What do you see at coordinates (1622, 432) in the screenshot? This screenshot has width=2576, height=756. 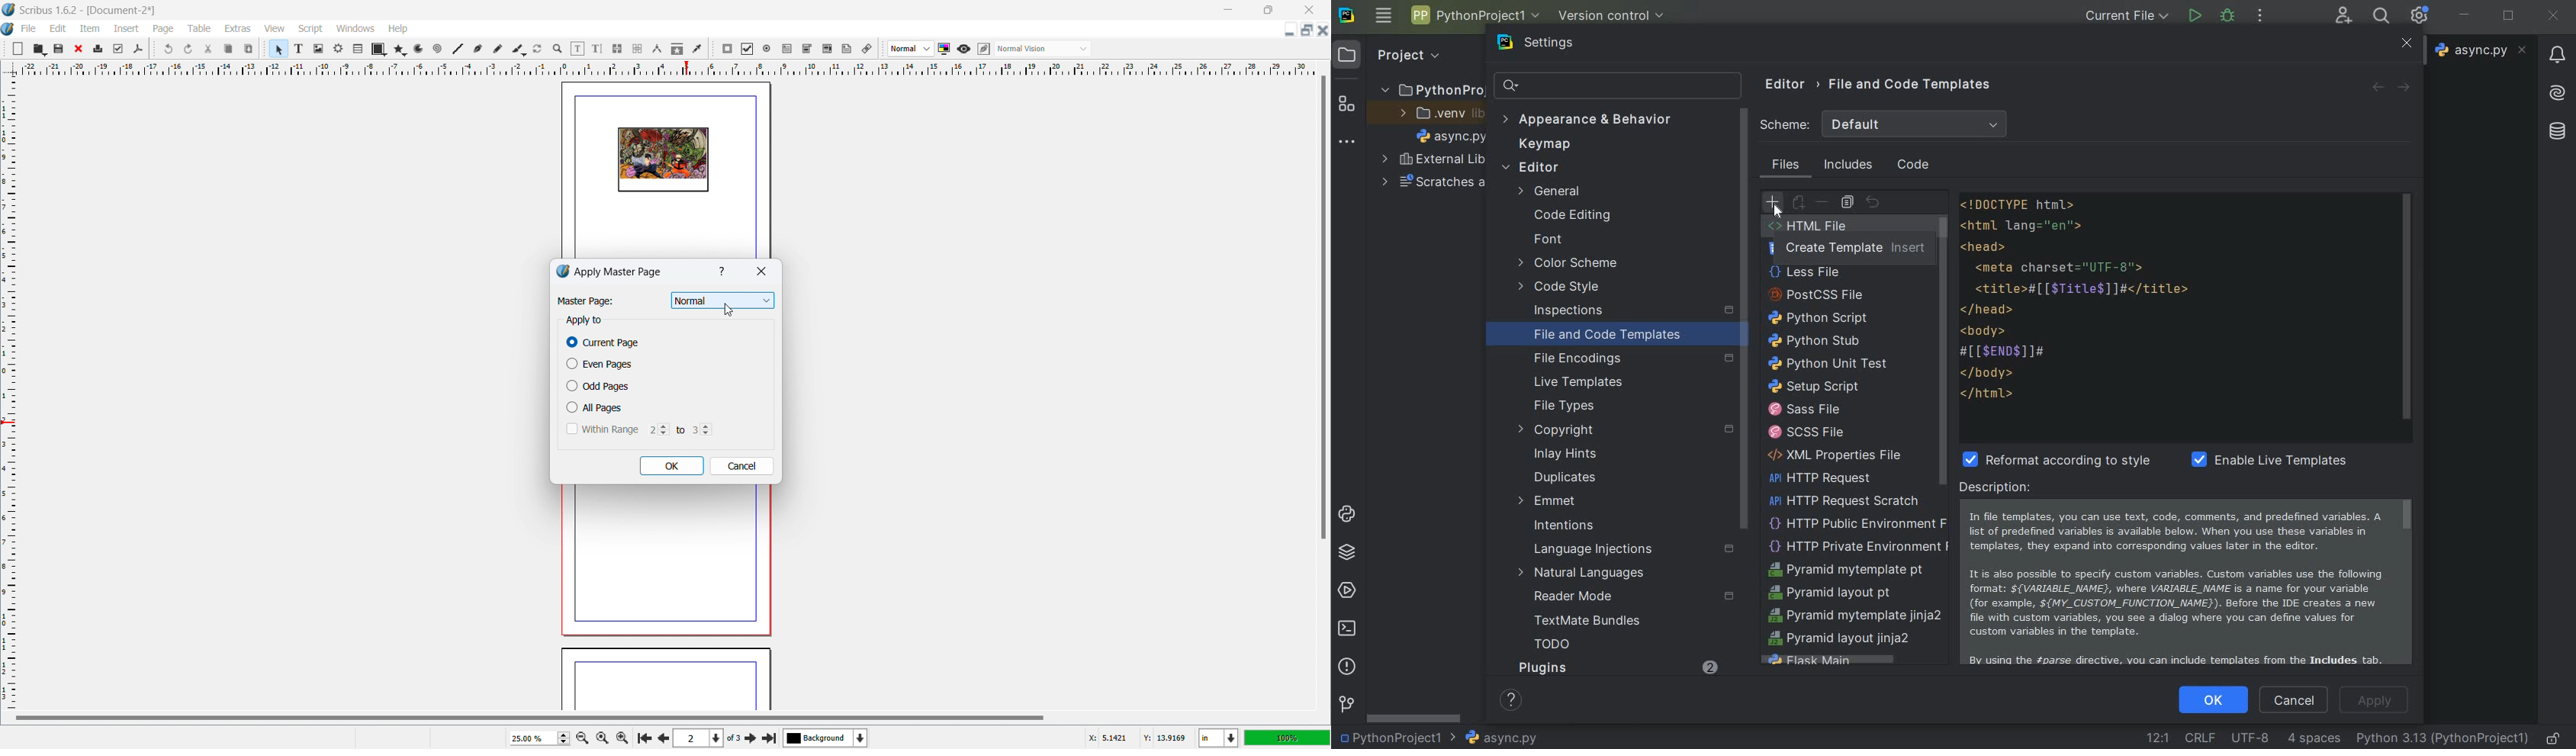 I see `copyright` at bounding box center [1622, 432].